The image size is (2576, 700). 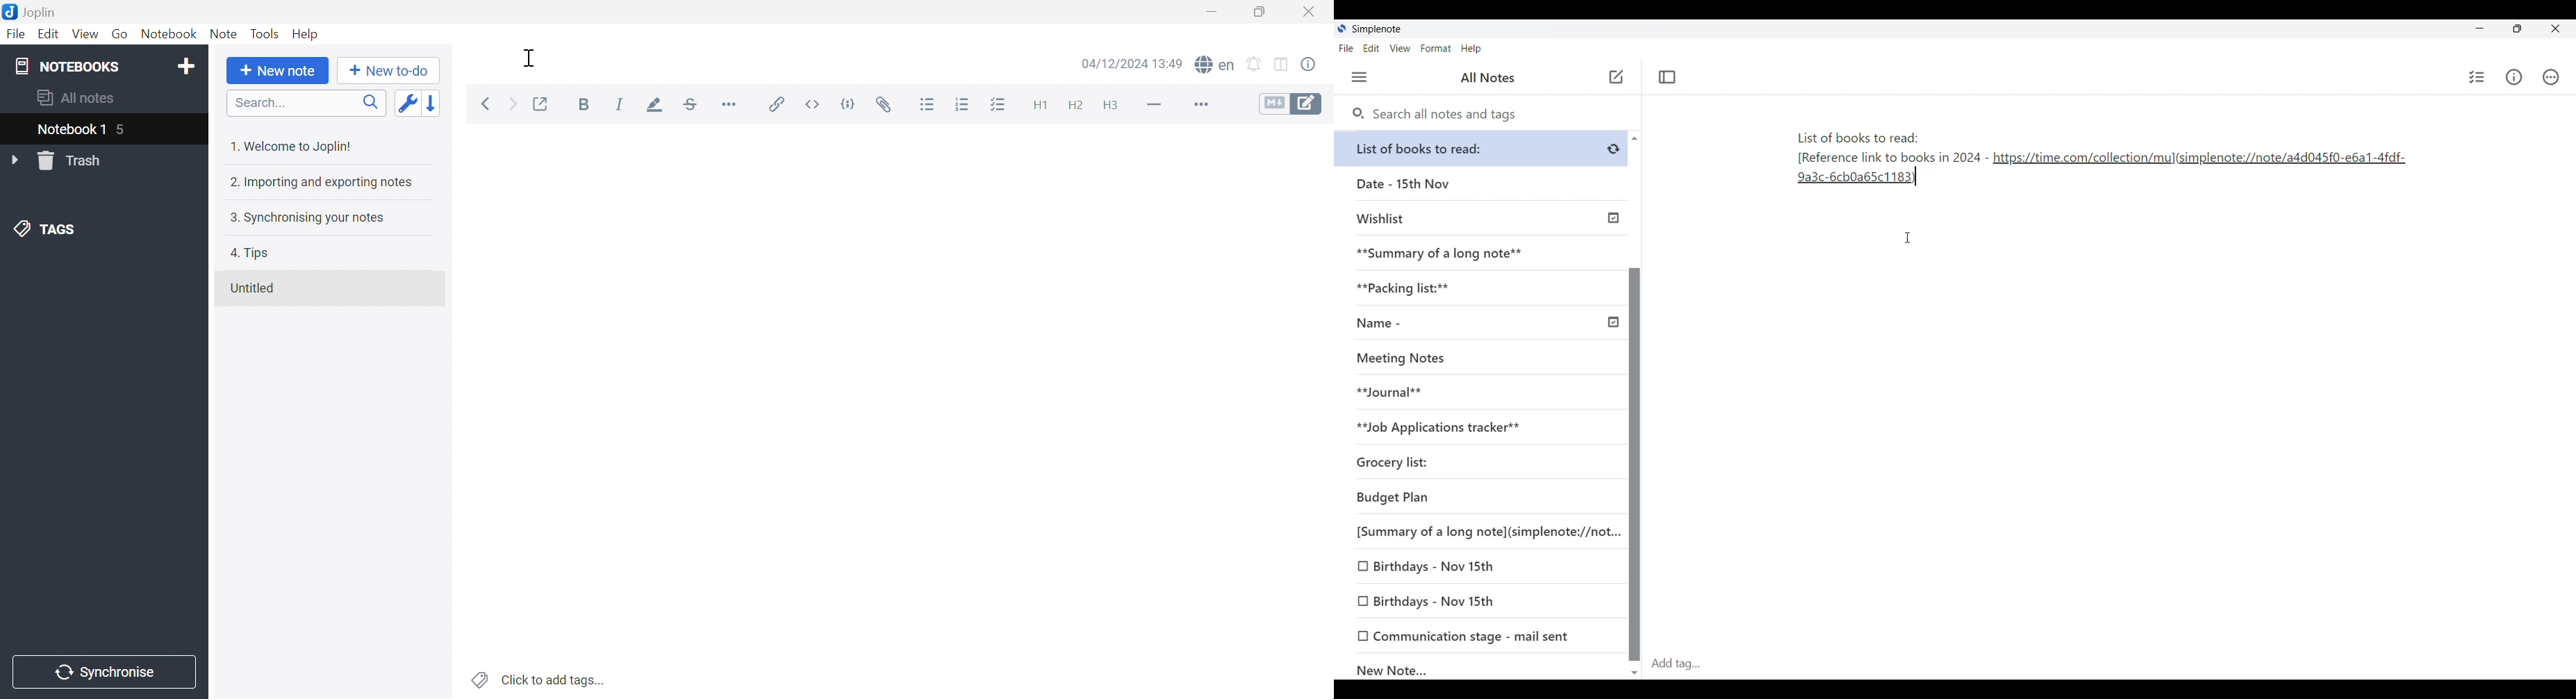 What do you see at coordinates (691, 103) in the screenshot?
I see `Strikethrough` at bounding box center [691, 103].